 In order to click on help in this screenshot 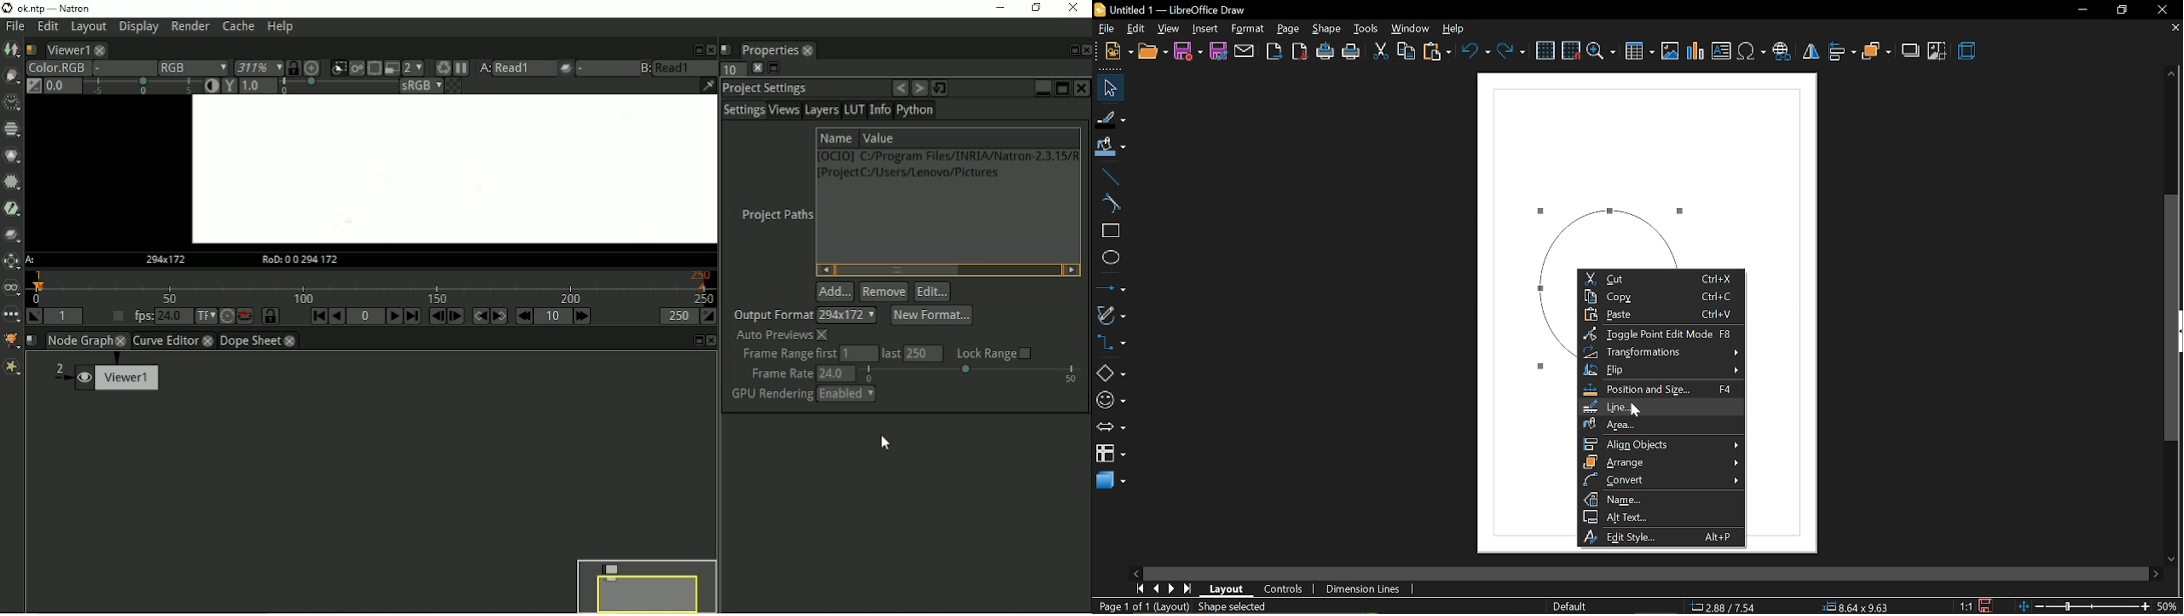, I will do `click(1454, 27)`.